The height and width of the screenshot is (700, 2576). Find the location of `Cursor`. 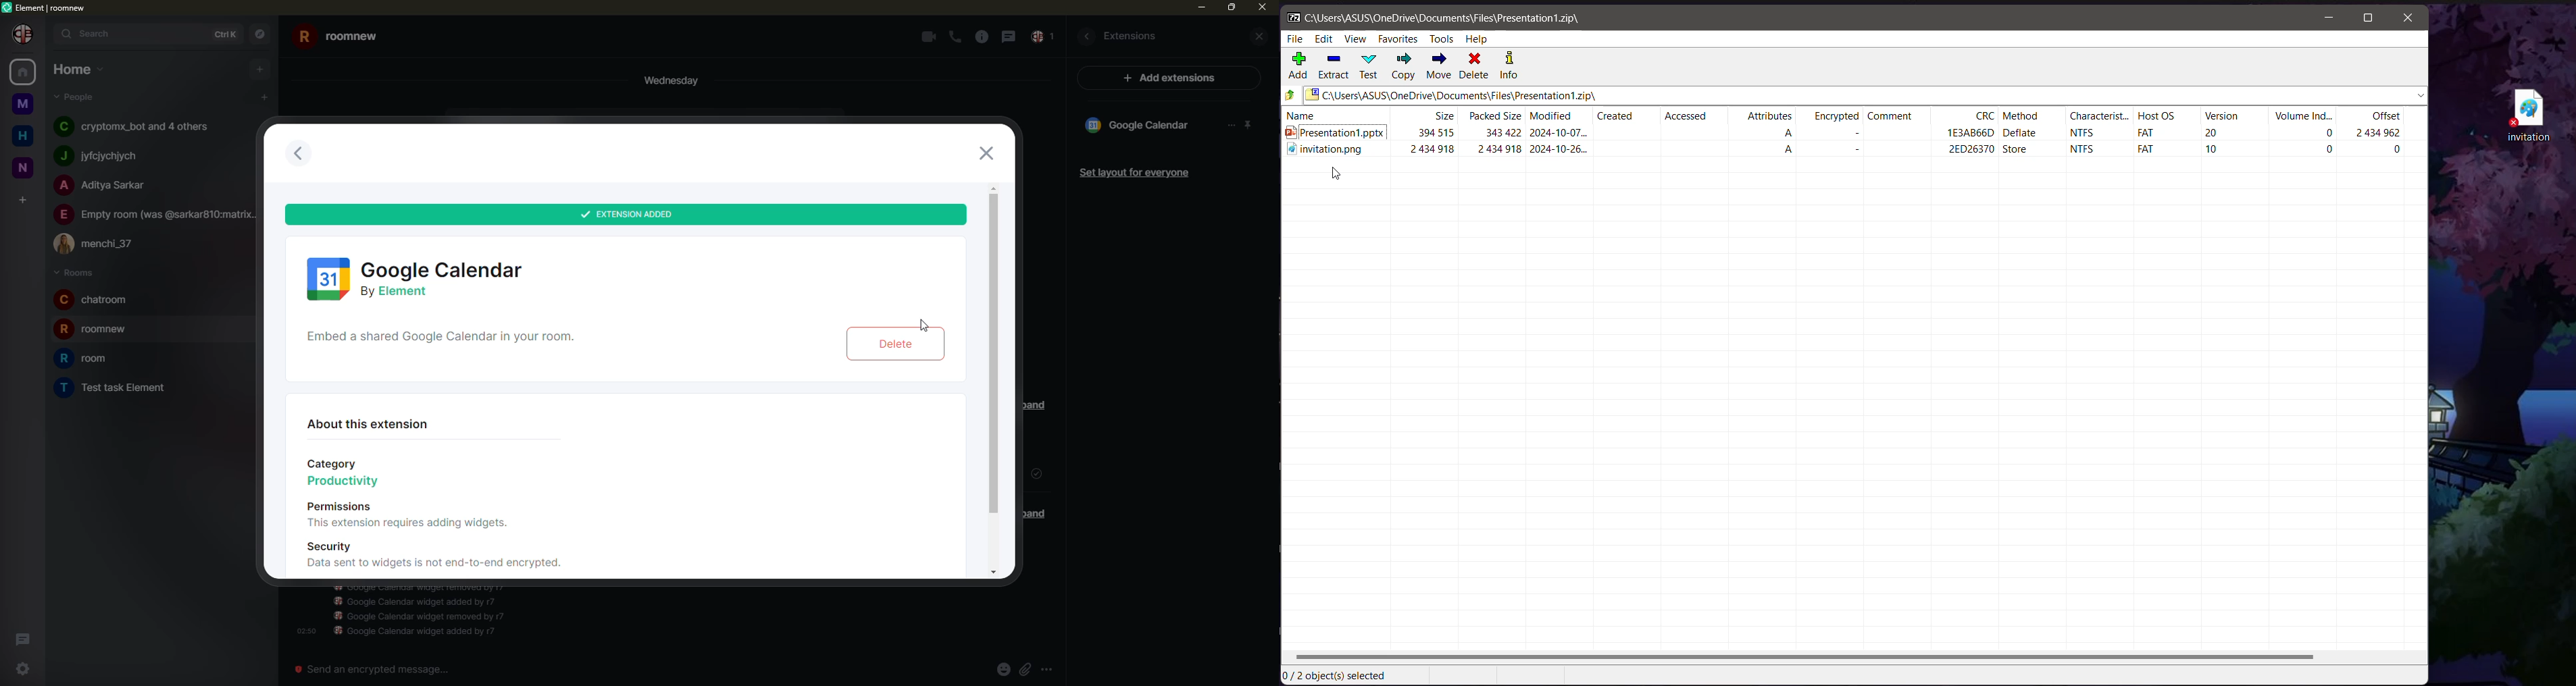

Cursor is located at coordinates (1338, 174).